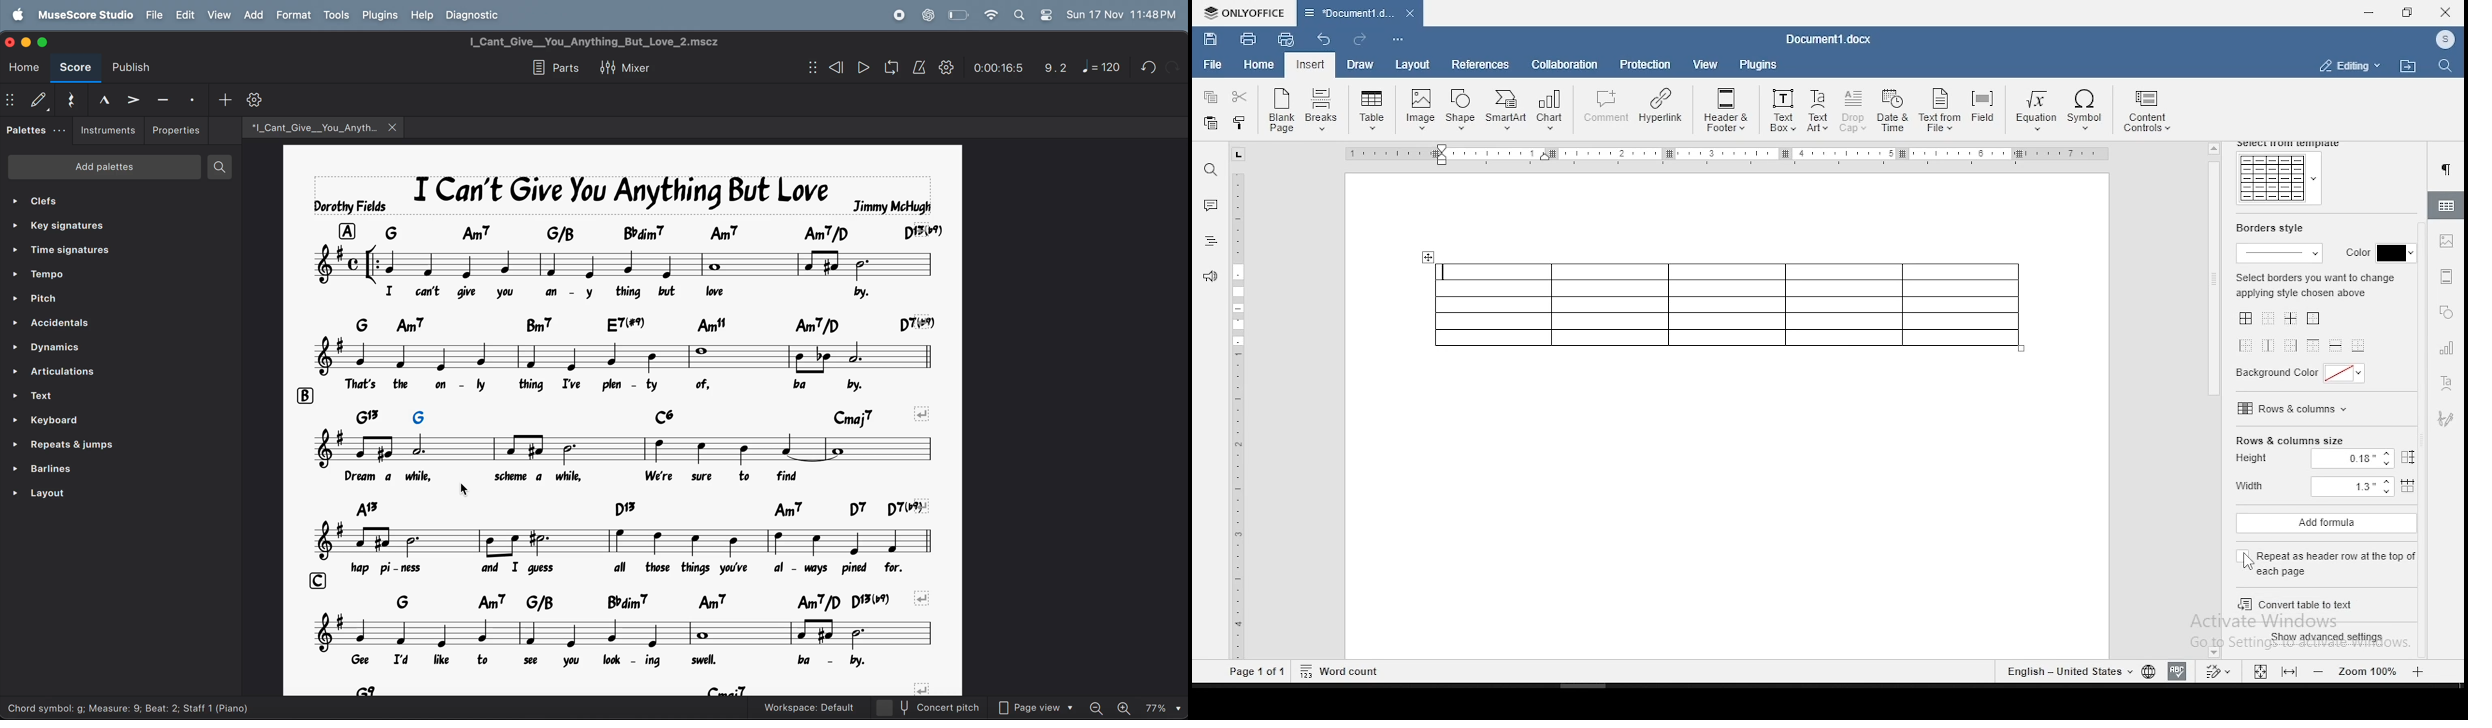 This screenshot has width=2492, height=728. Describe the element at coordinates (624, 264) in the screenshot. I see `note` at that location.